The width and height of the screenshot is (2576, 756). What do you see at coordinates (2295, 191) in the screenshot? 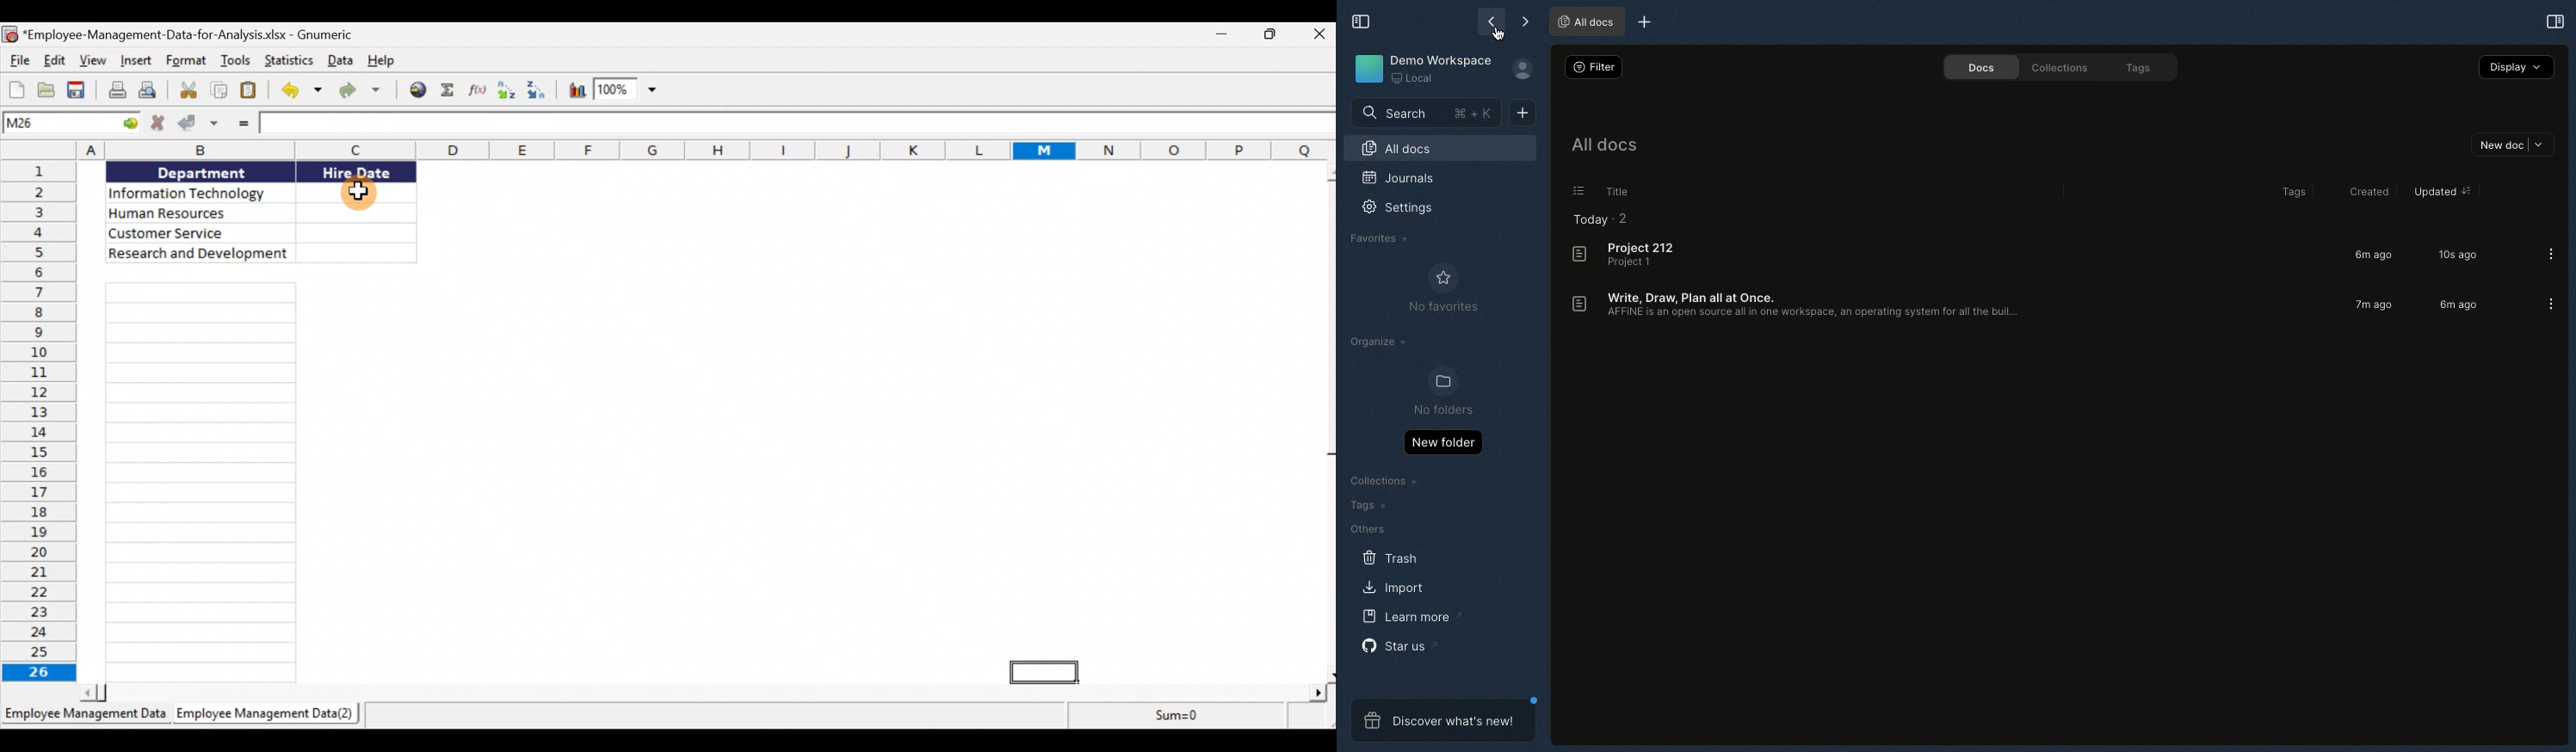
I see `Tags` at bounding box center [2295, 191].